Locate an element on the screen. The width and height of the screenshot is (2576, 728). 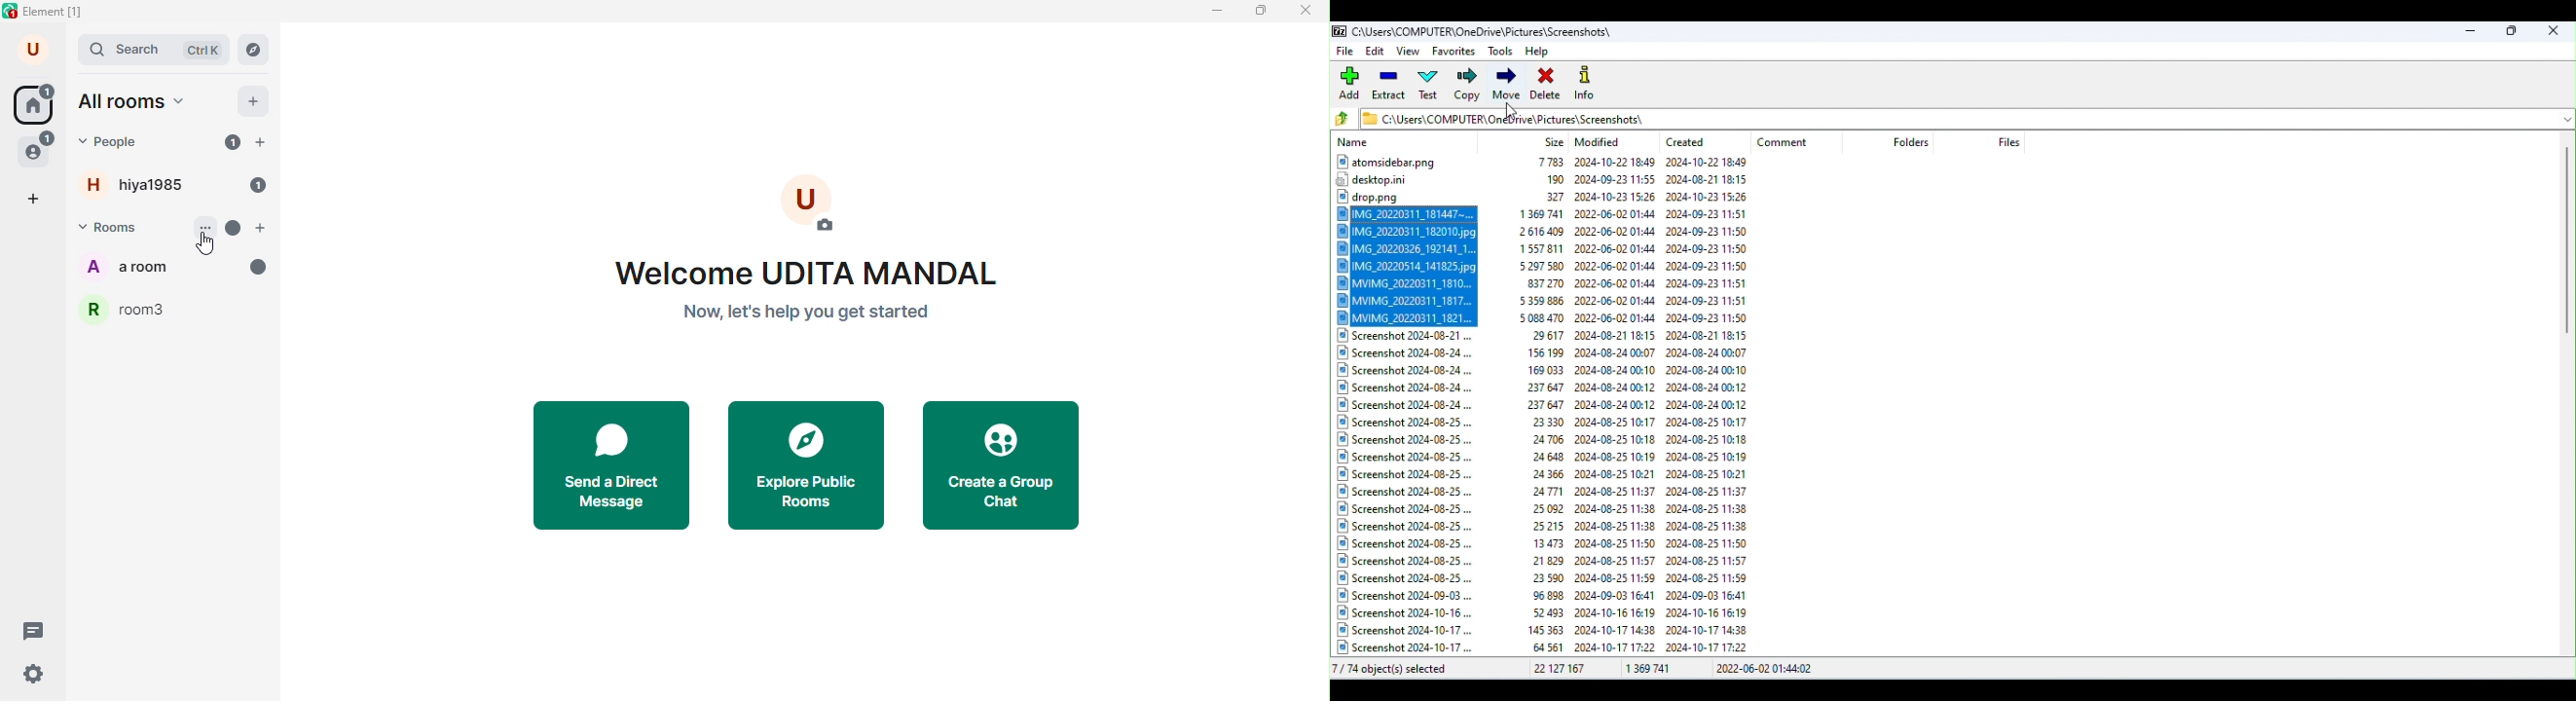
threads is located at coordinates (37, 632).